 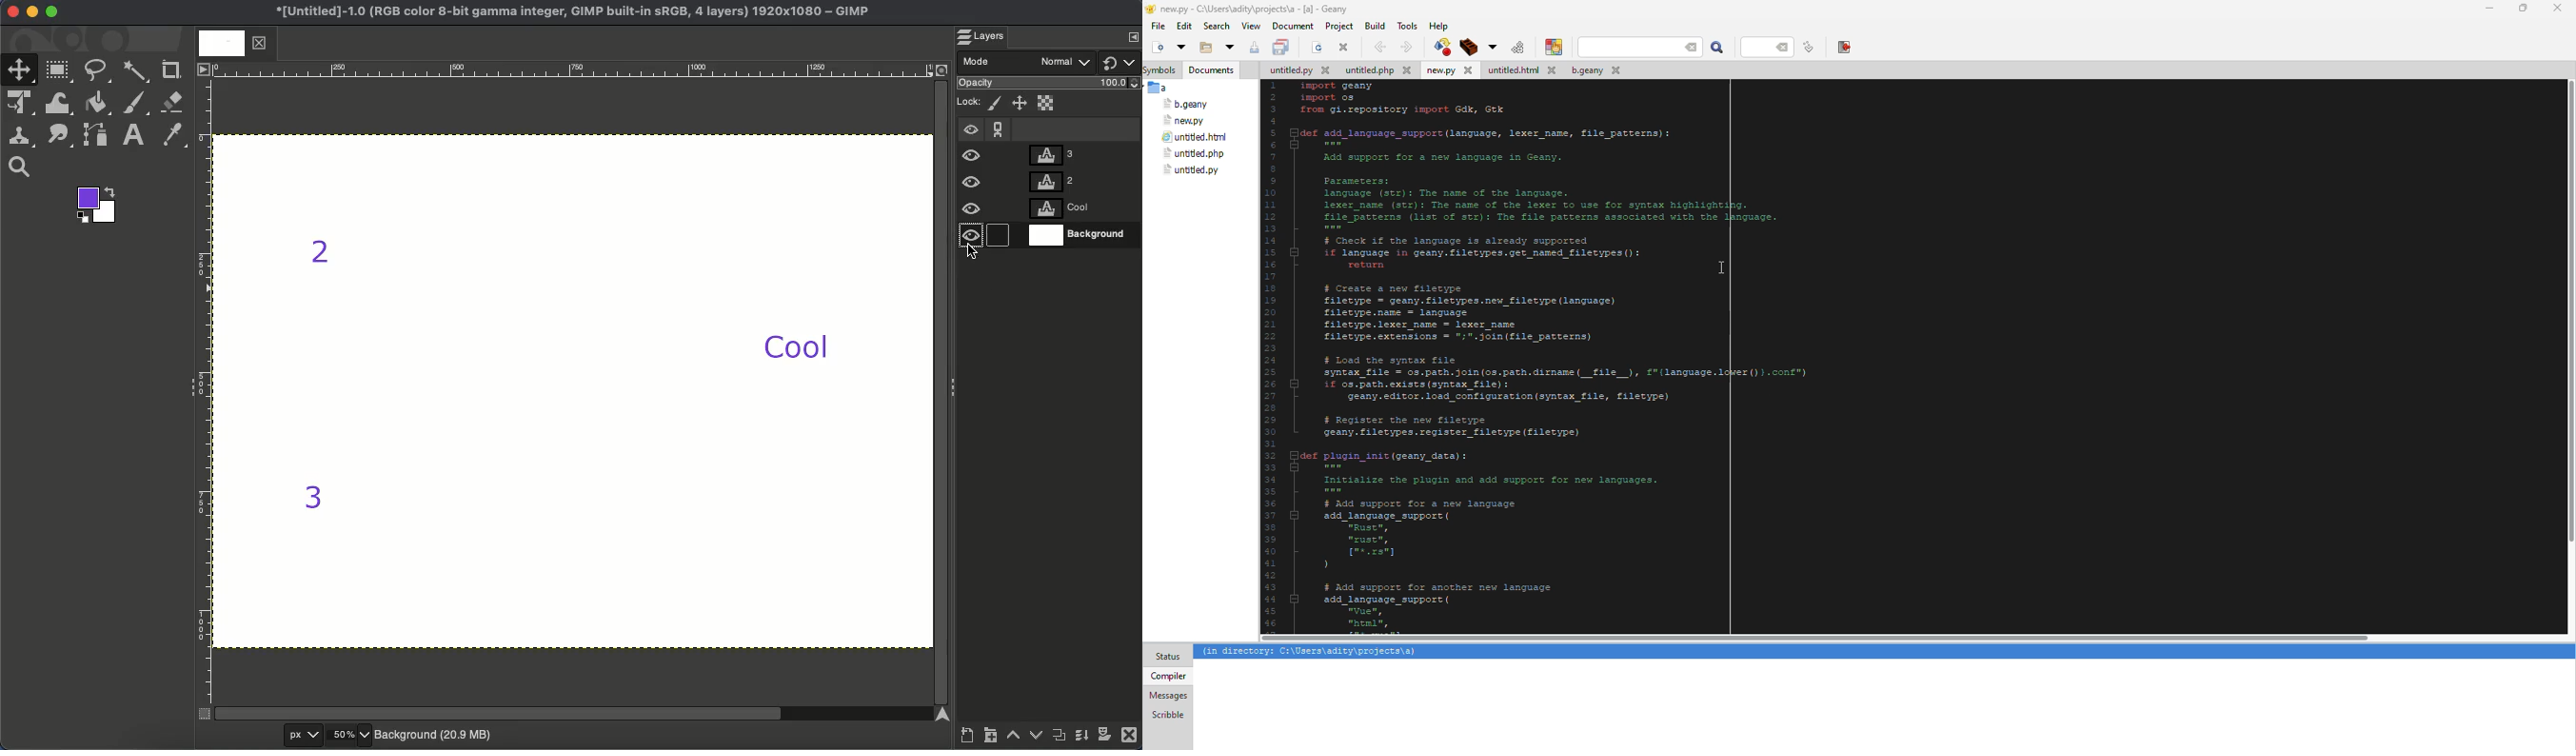 What do you see at coordinates (568, 13) in the screenshot?
I see `Name` at bounding box center [568, 13].